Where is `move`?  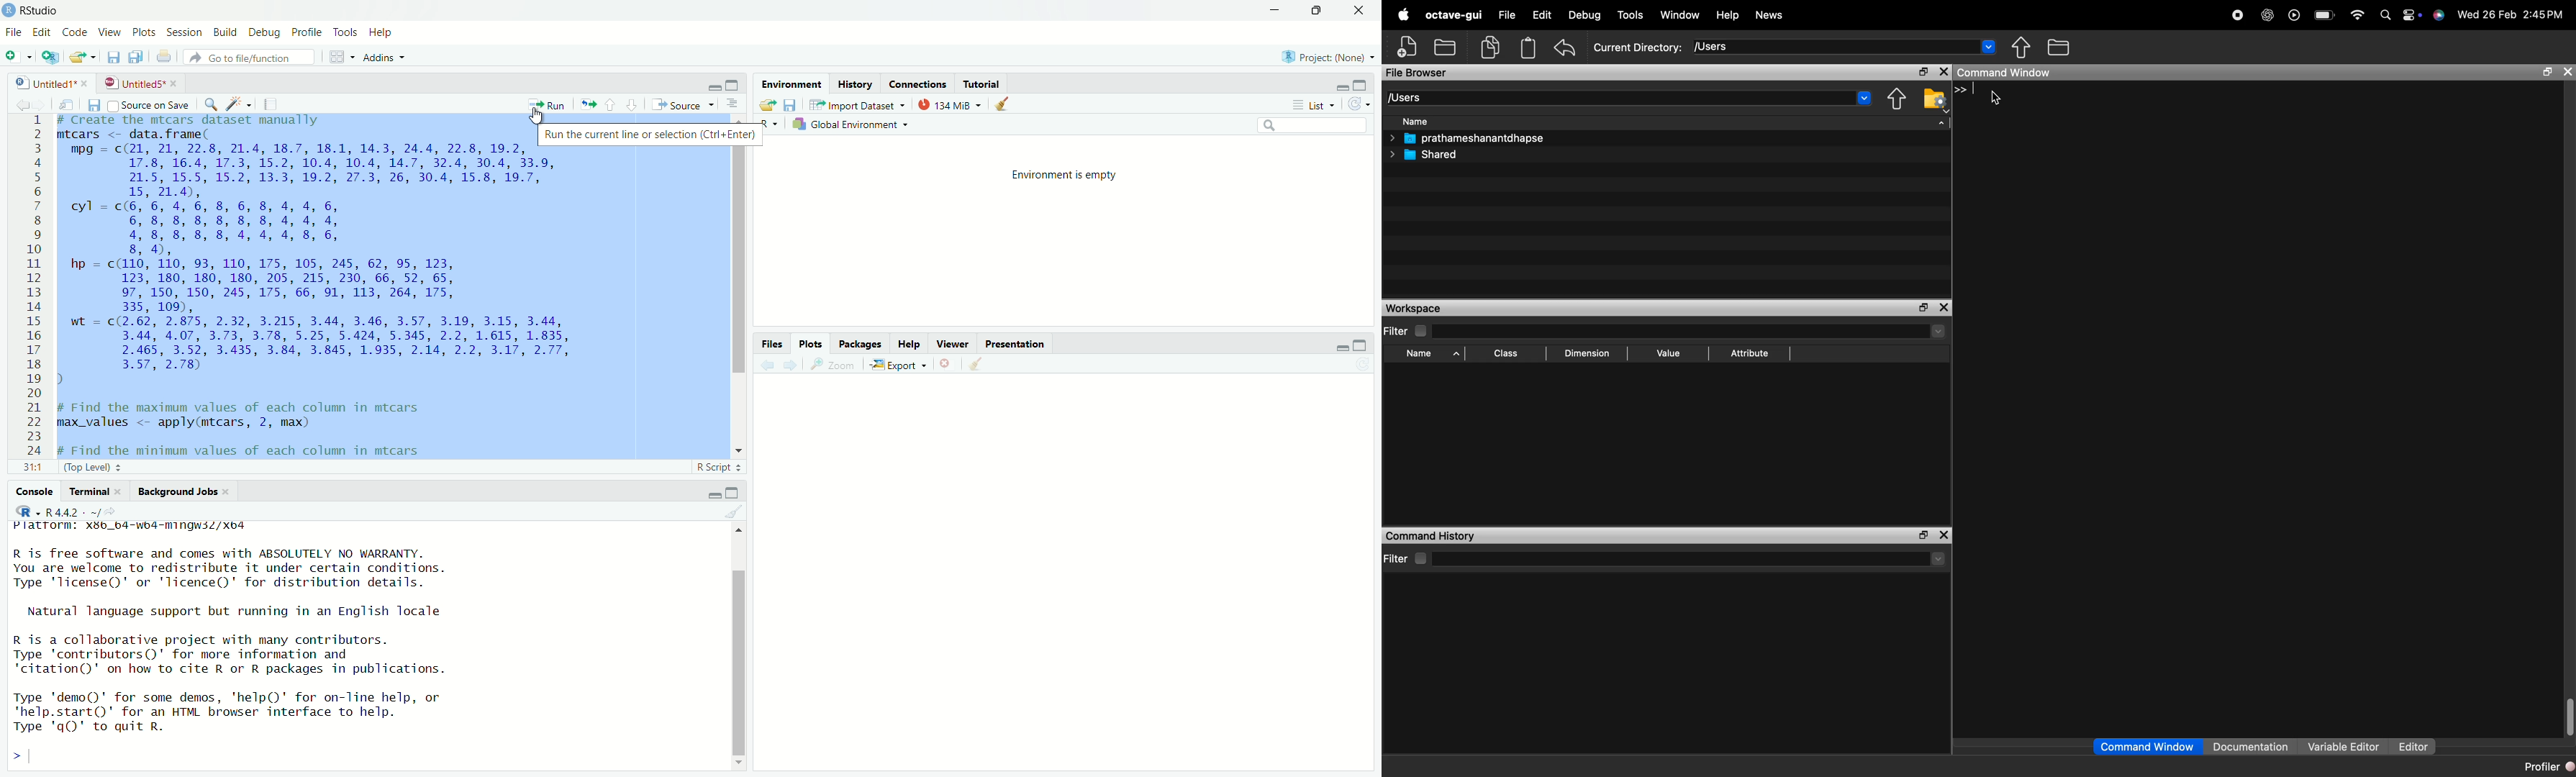
move is located at coordinates (72, 105).